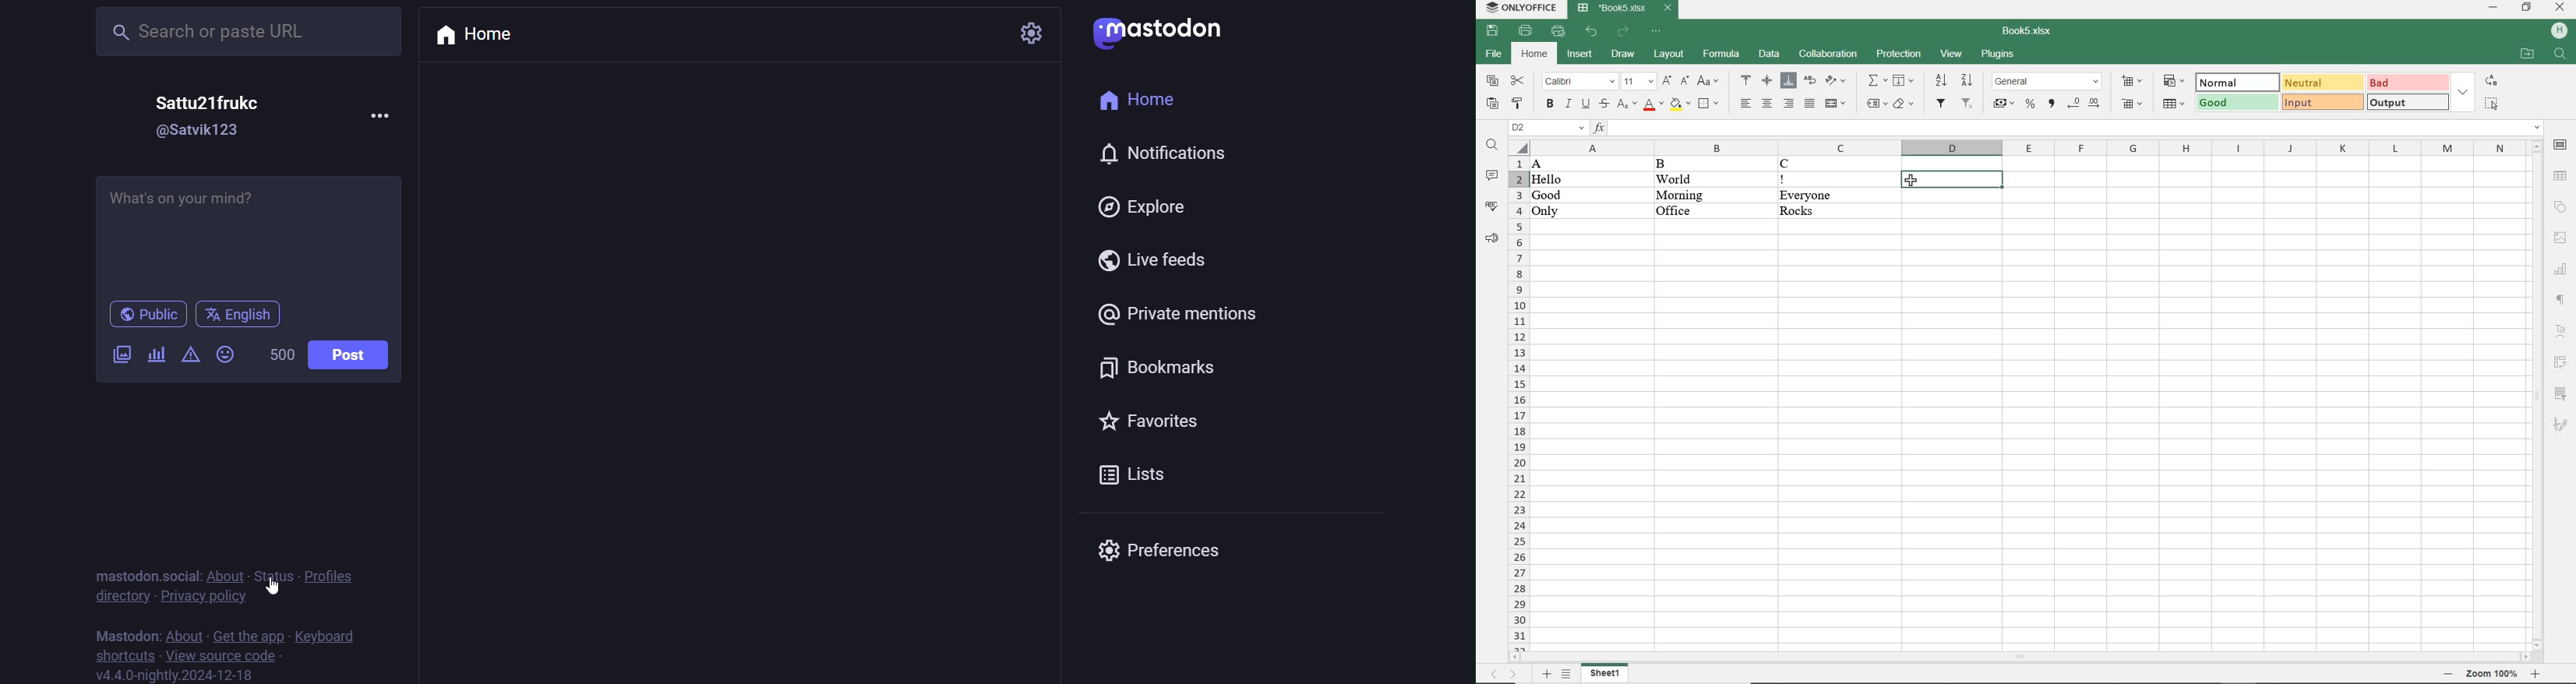 This screenshot has width=2576, height=700. What do you see at coordinates (183, 635) in the screenshot?
I see `about` at bounding box center [183, 635].